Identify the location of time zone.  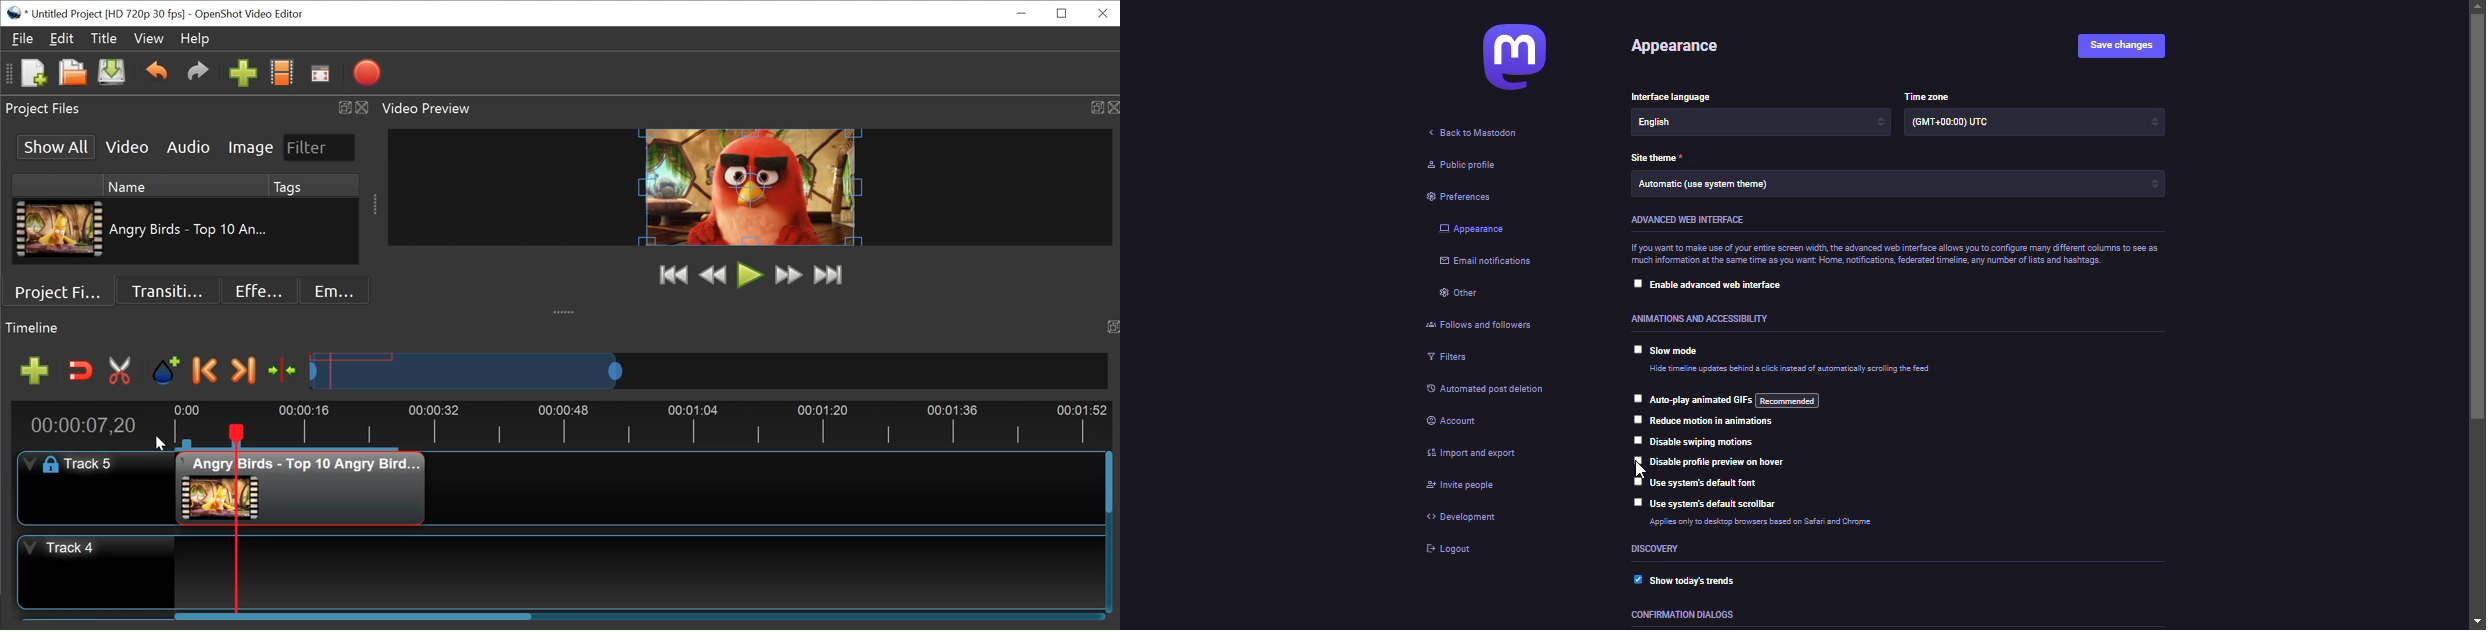
(1965, 126).